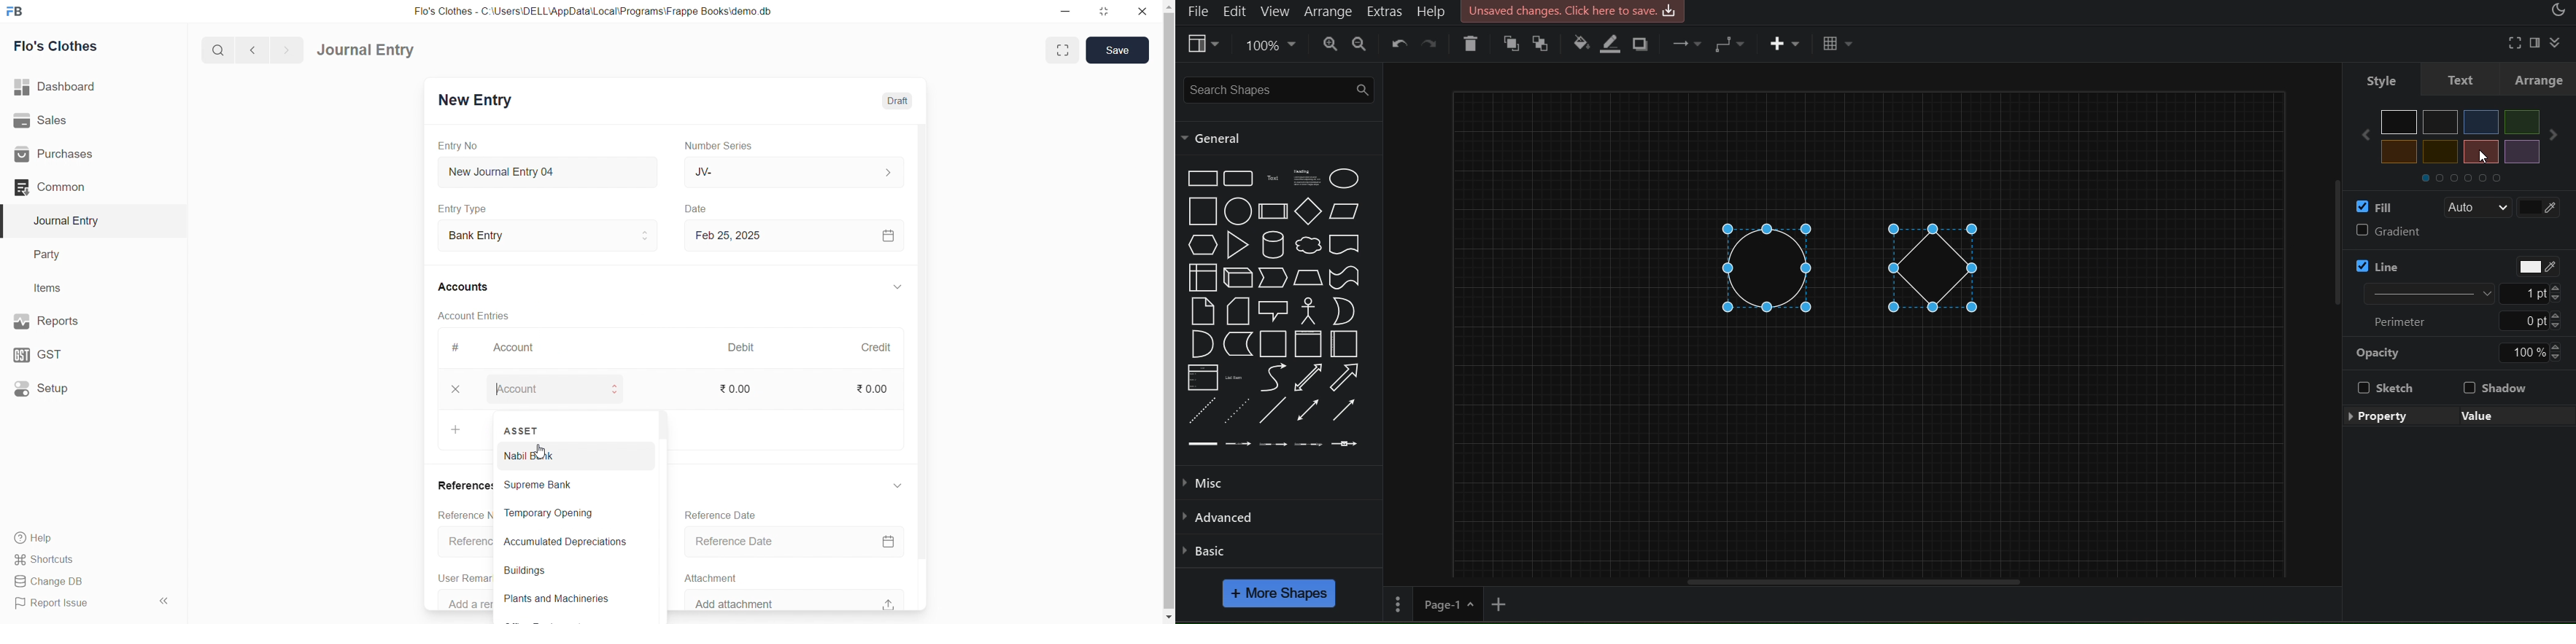  Describe the element at coordinates (711, 576) in the screenshot. I see `Attachment` at that location.